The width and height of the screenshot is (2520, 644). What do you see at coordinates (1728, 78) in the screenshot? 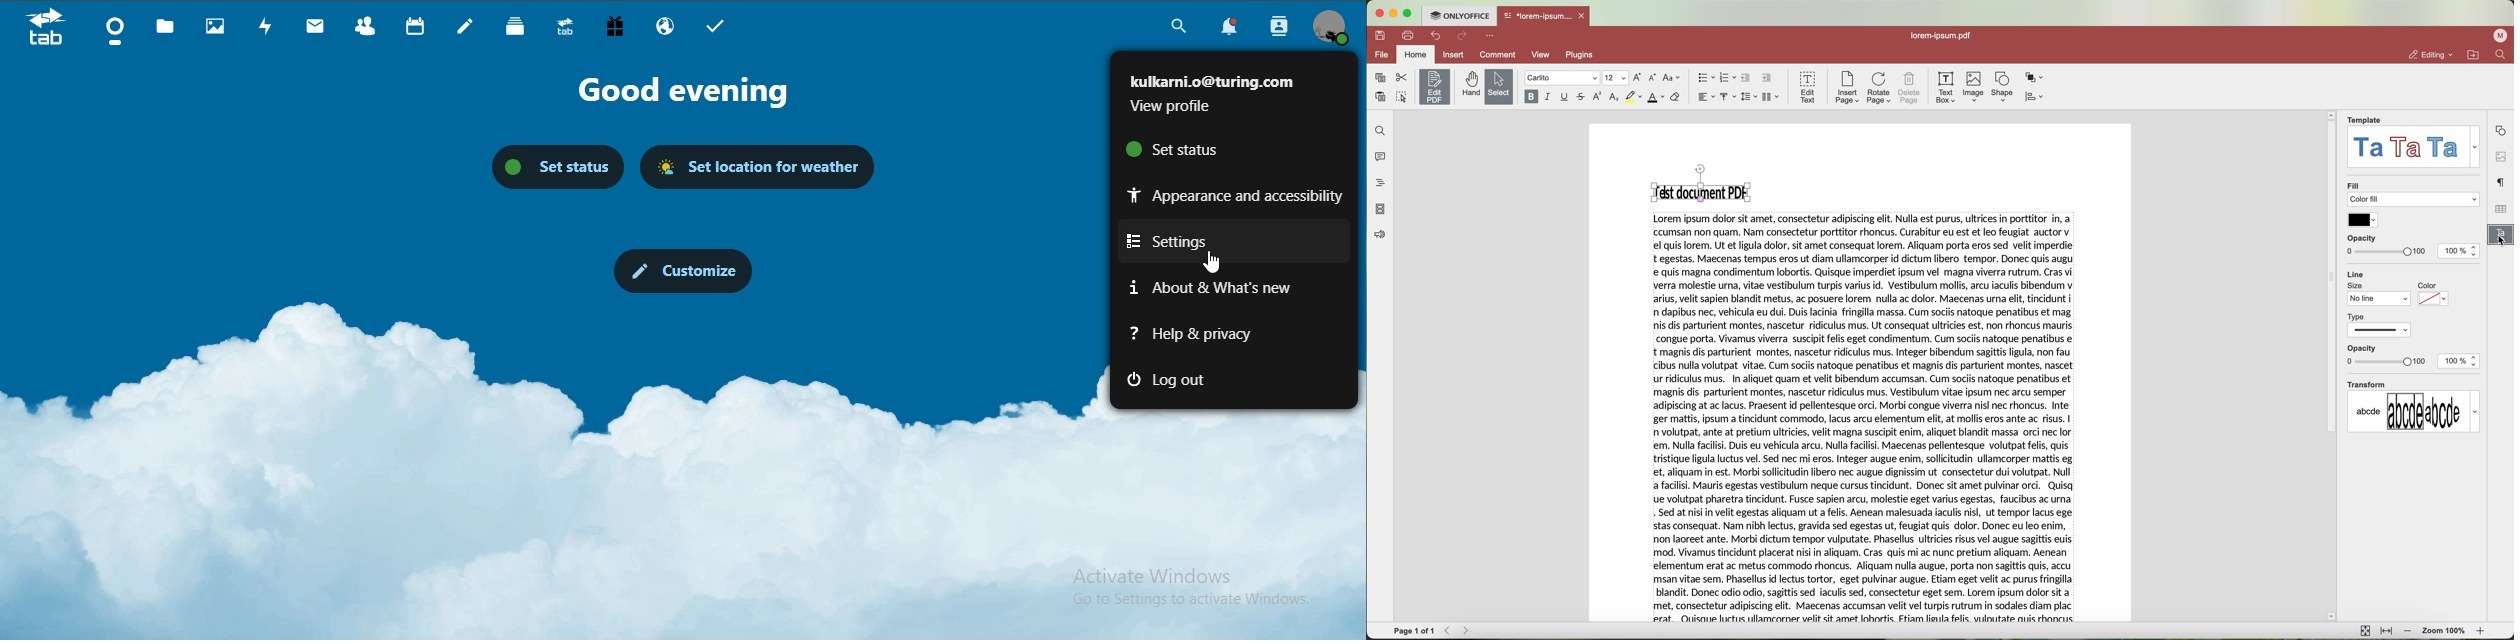
I see `numbered list` at bounding box center [1728, 78].